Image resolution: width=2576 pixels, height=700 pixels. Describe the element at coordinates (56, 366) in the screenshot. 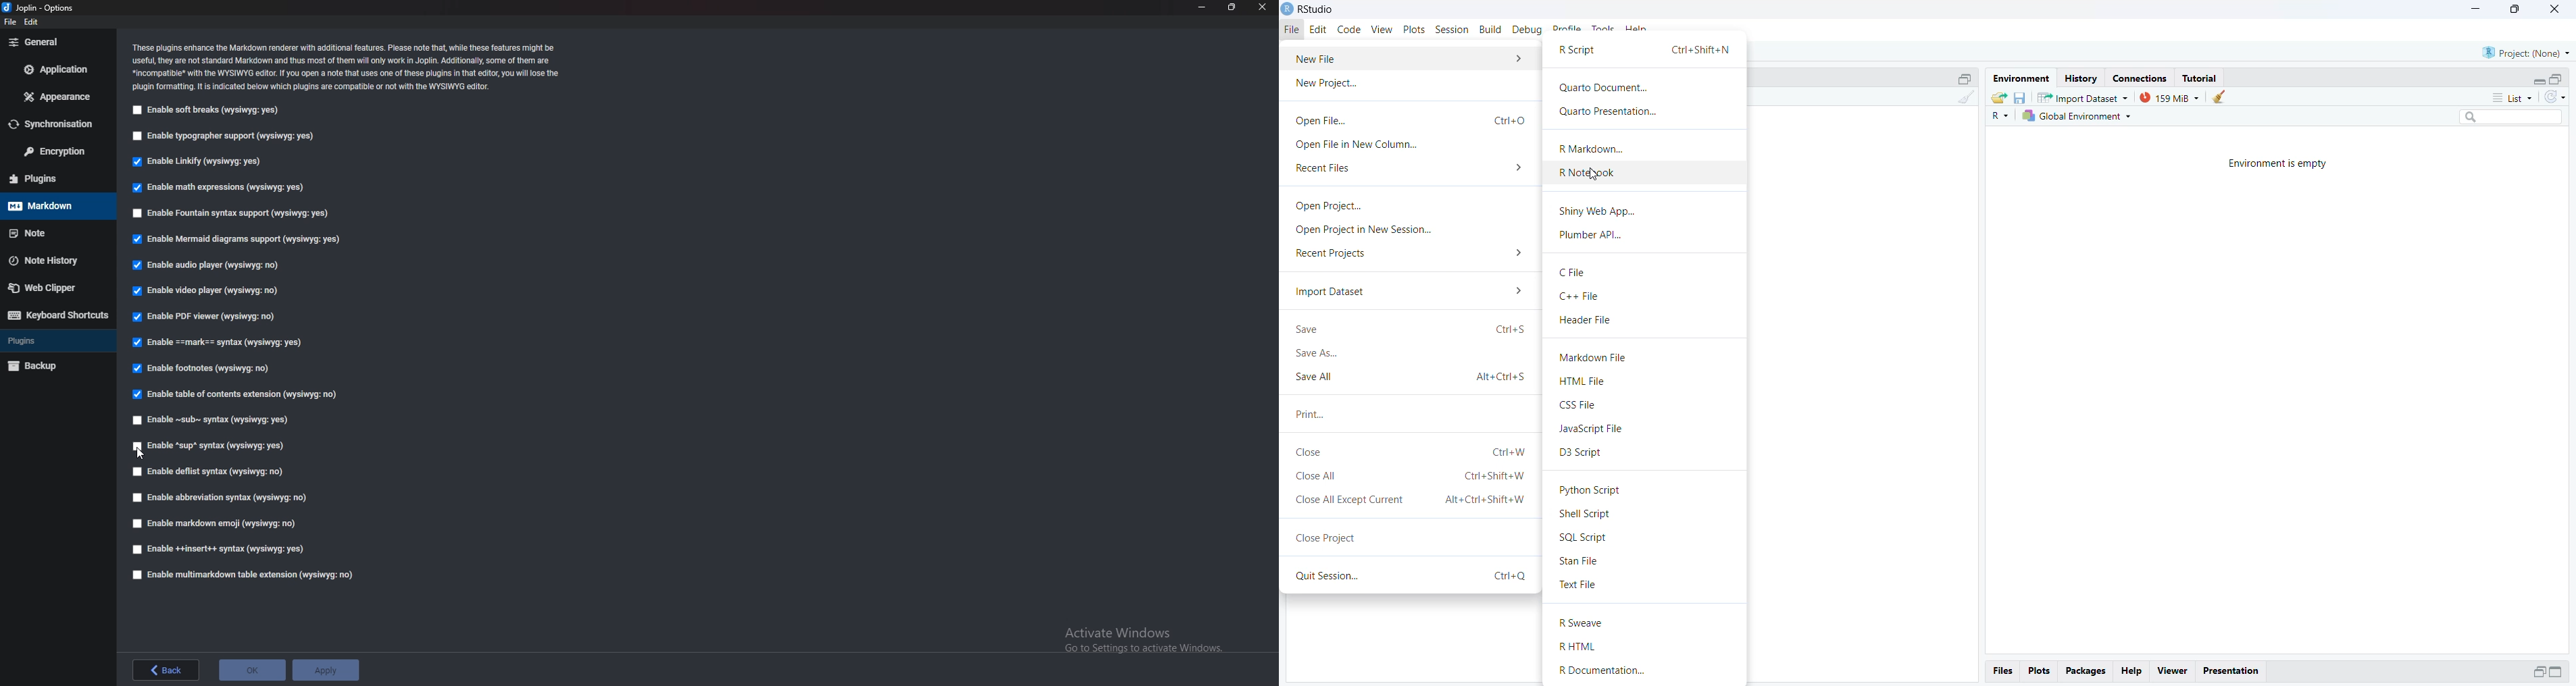

I see `backup` at that location.